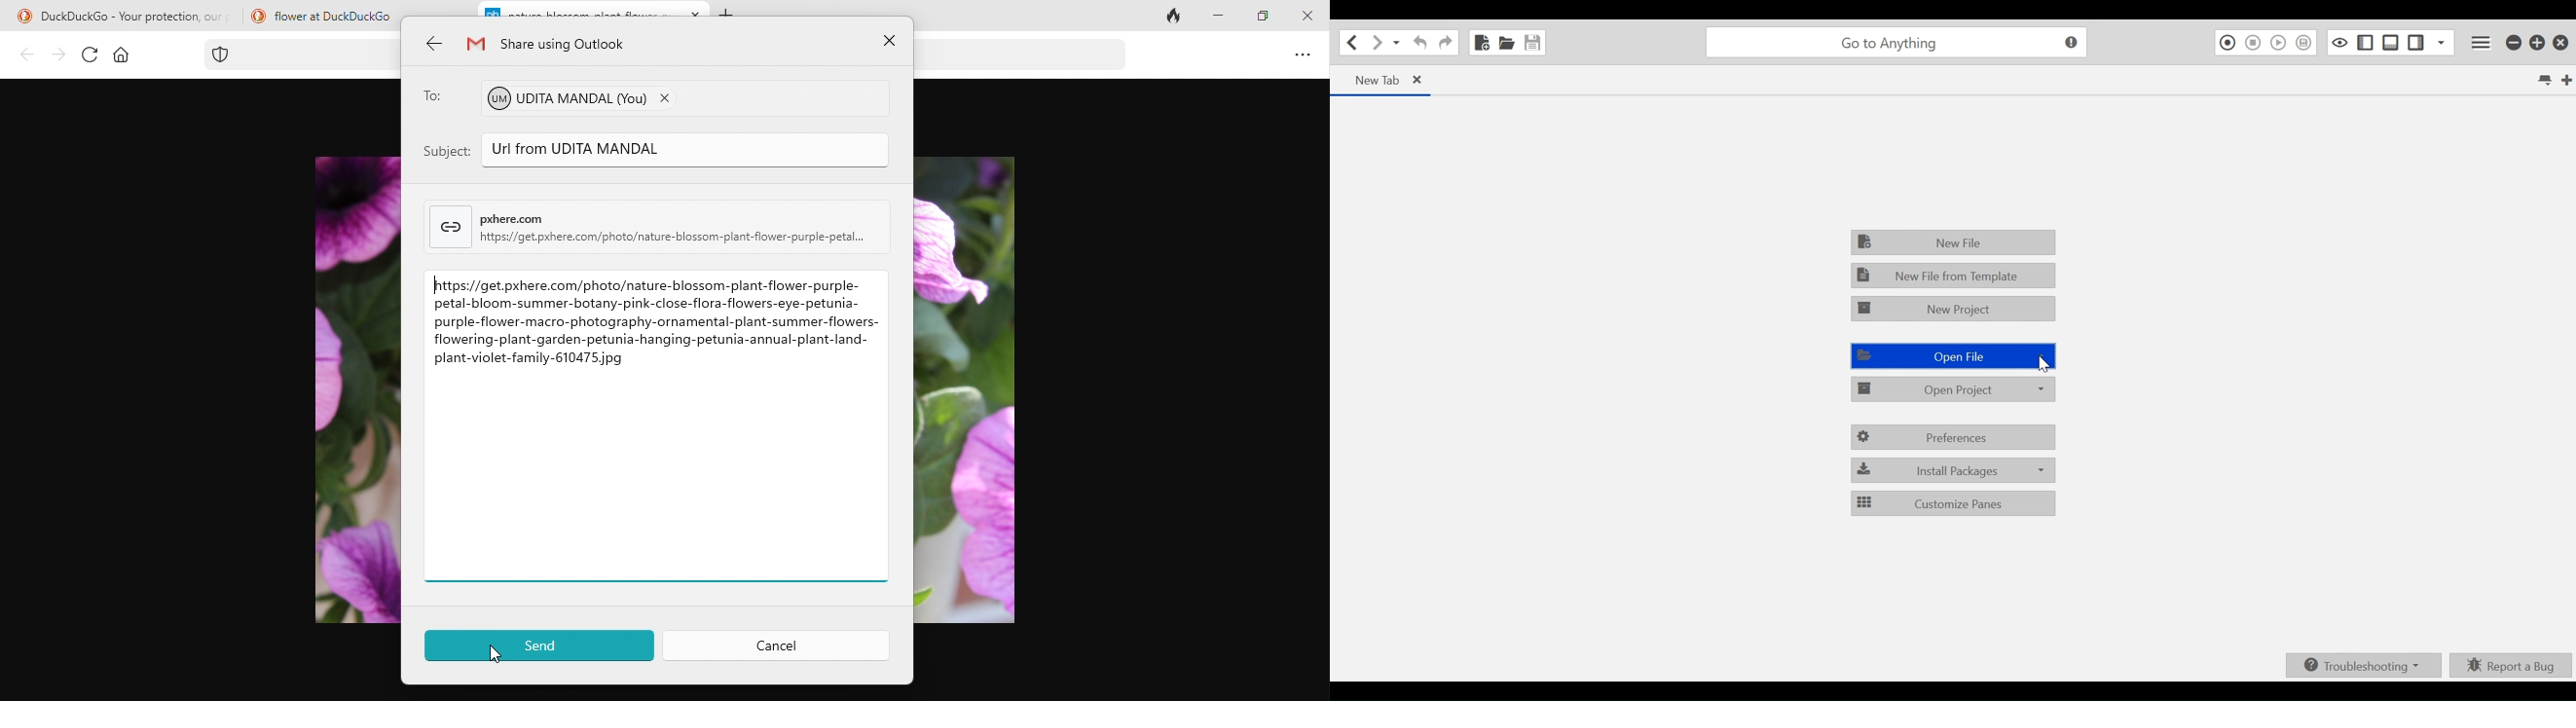 This screenshot has width=2576, height=728. What do you see at coordinates (1445, 42) in the screenshot?
I see `Redo` at bounding box center [1445, 42].